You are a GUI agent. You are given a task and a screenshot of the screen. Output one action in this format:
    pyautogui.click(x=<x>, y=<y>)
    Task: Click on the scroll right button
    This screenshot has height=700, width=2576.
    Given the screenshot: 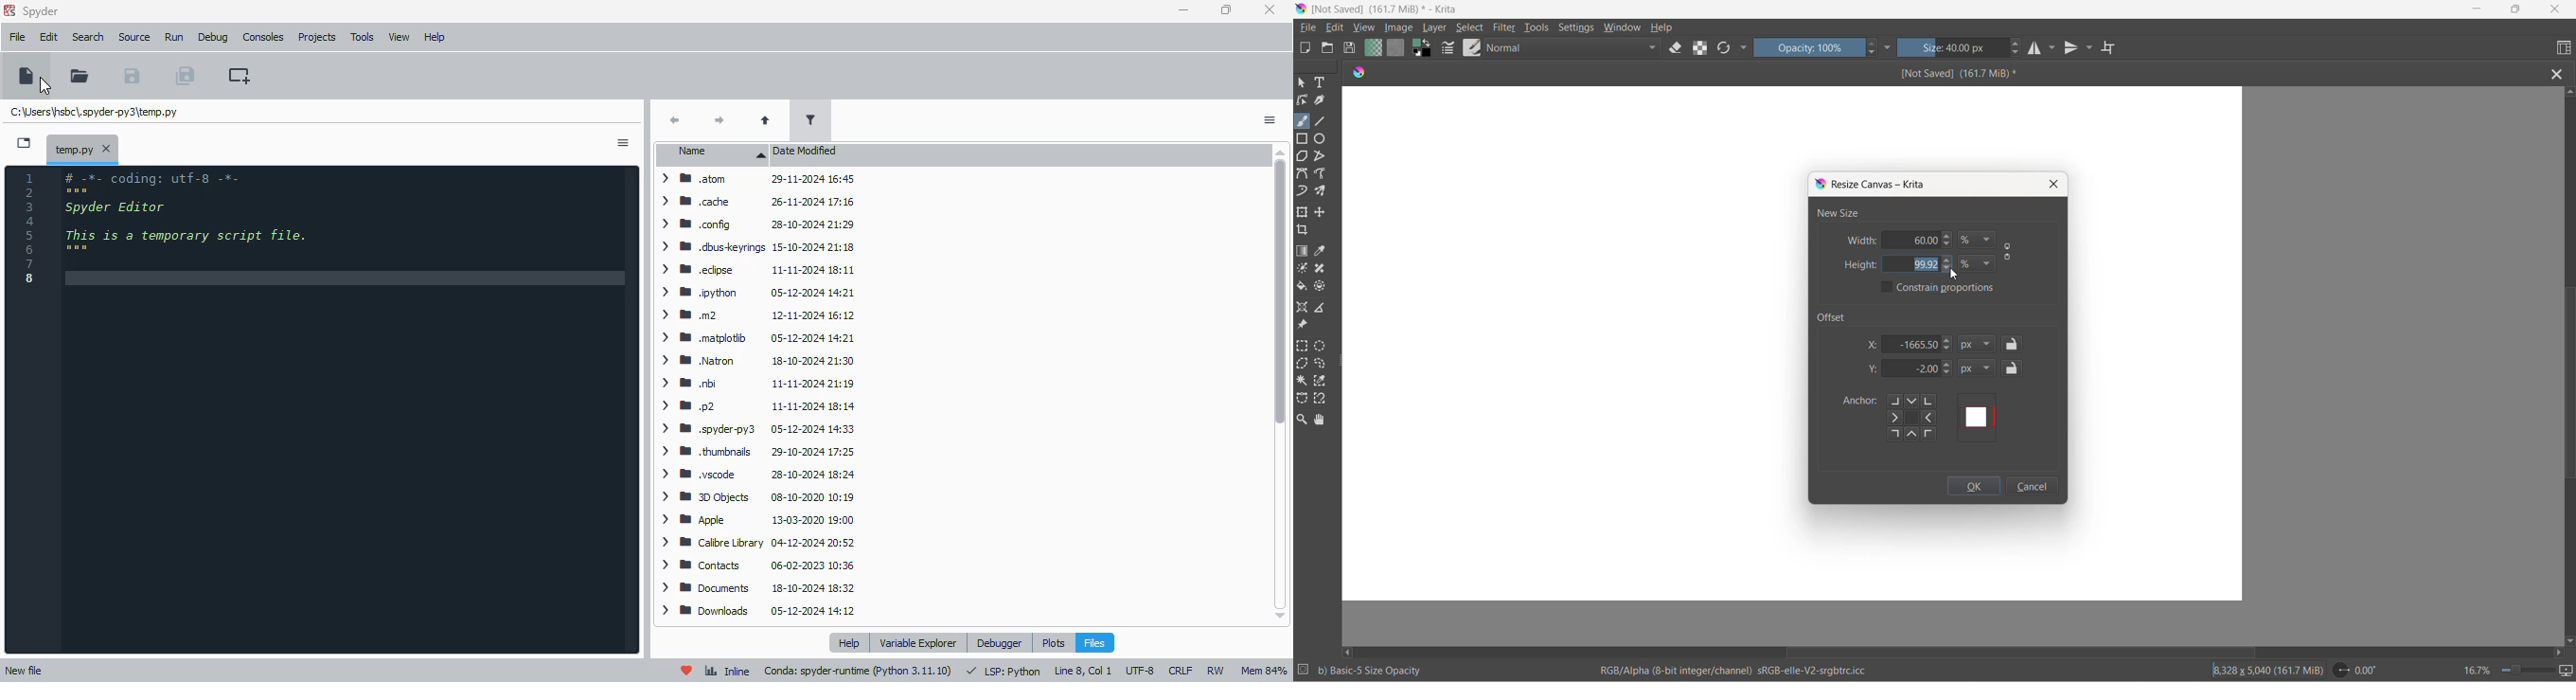 What is the action you would take?
    pyautogui.click(x=2558, y=653)
    